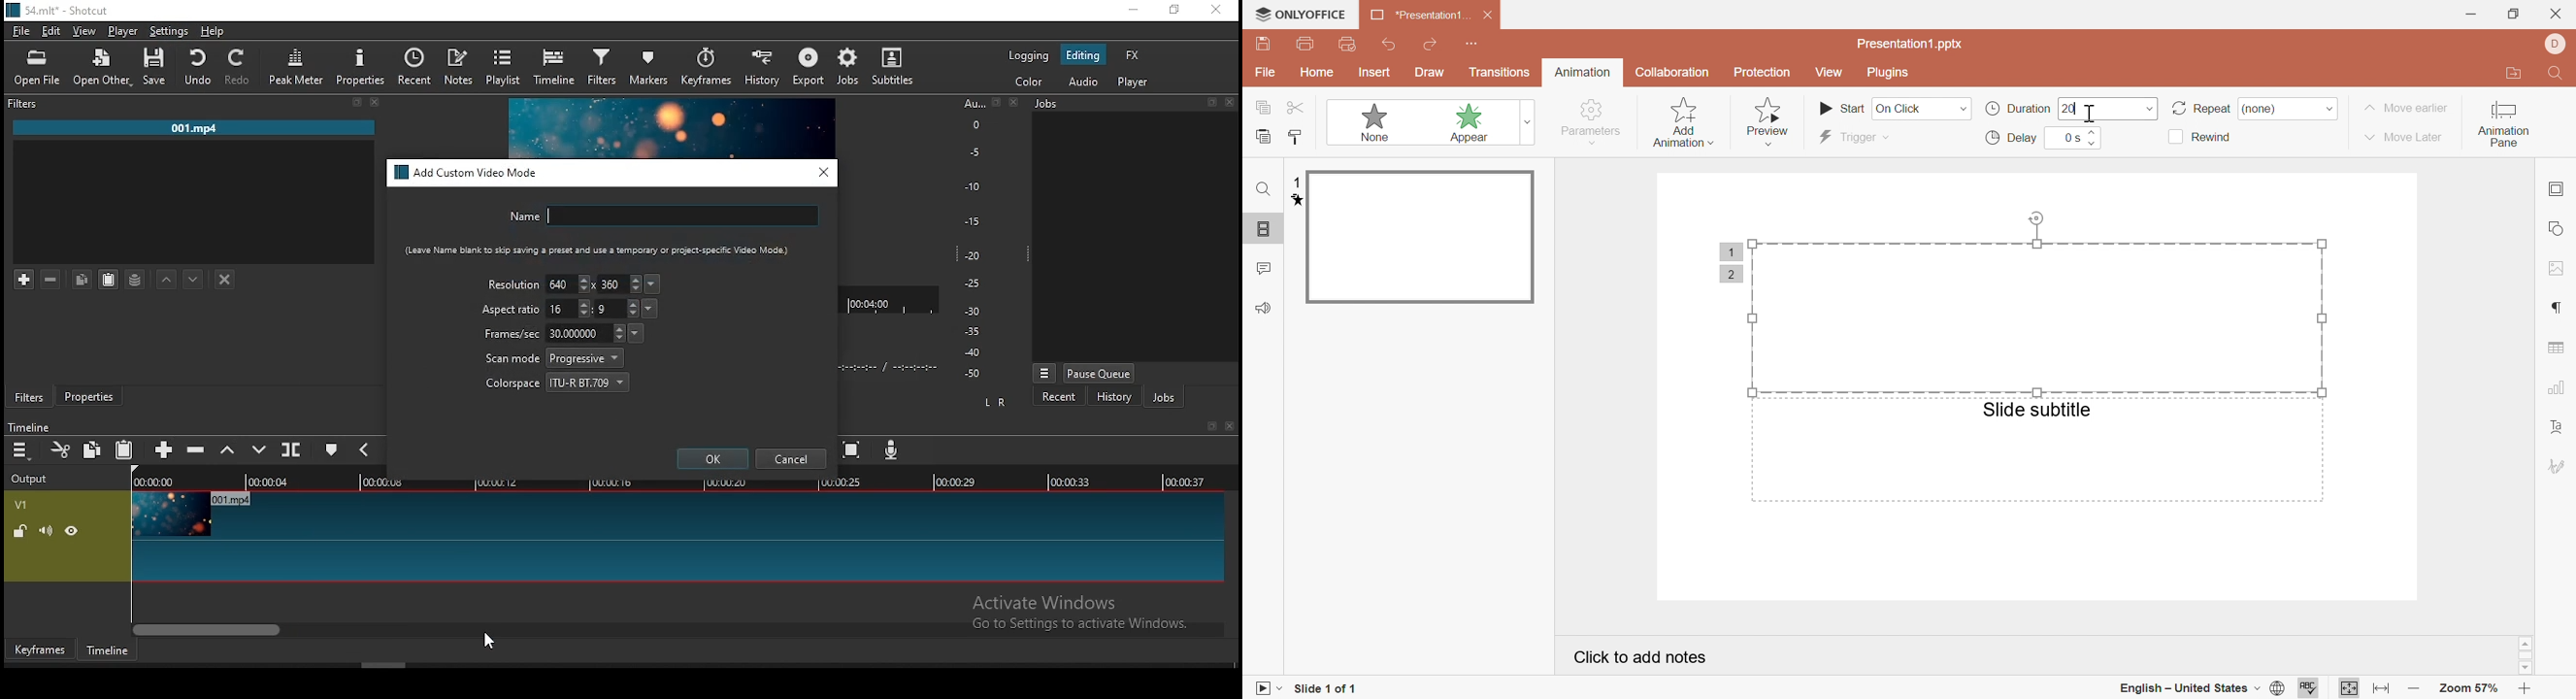  I want to click on draw, so click(1429, 72).